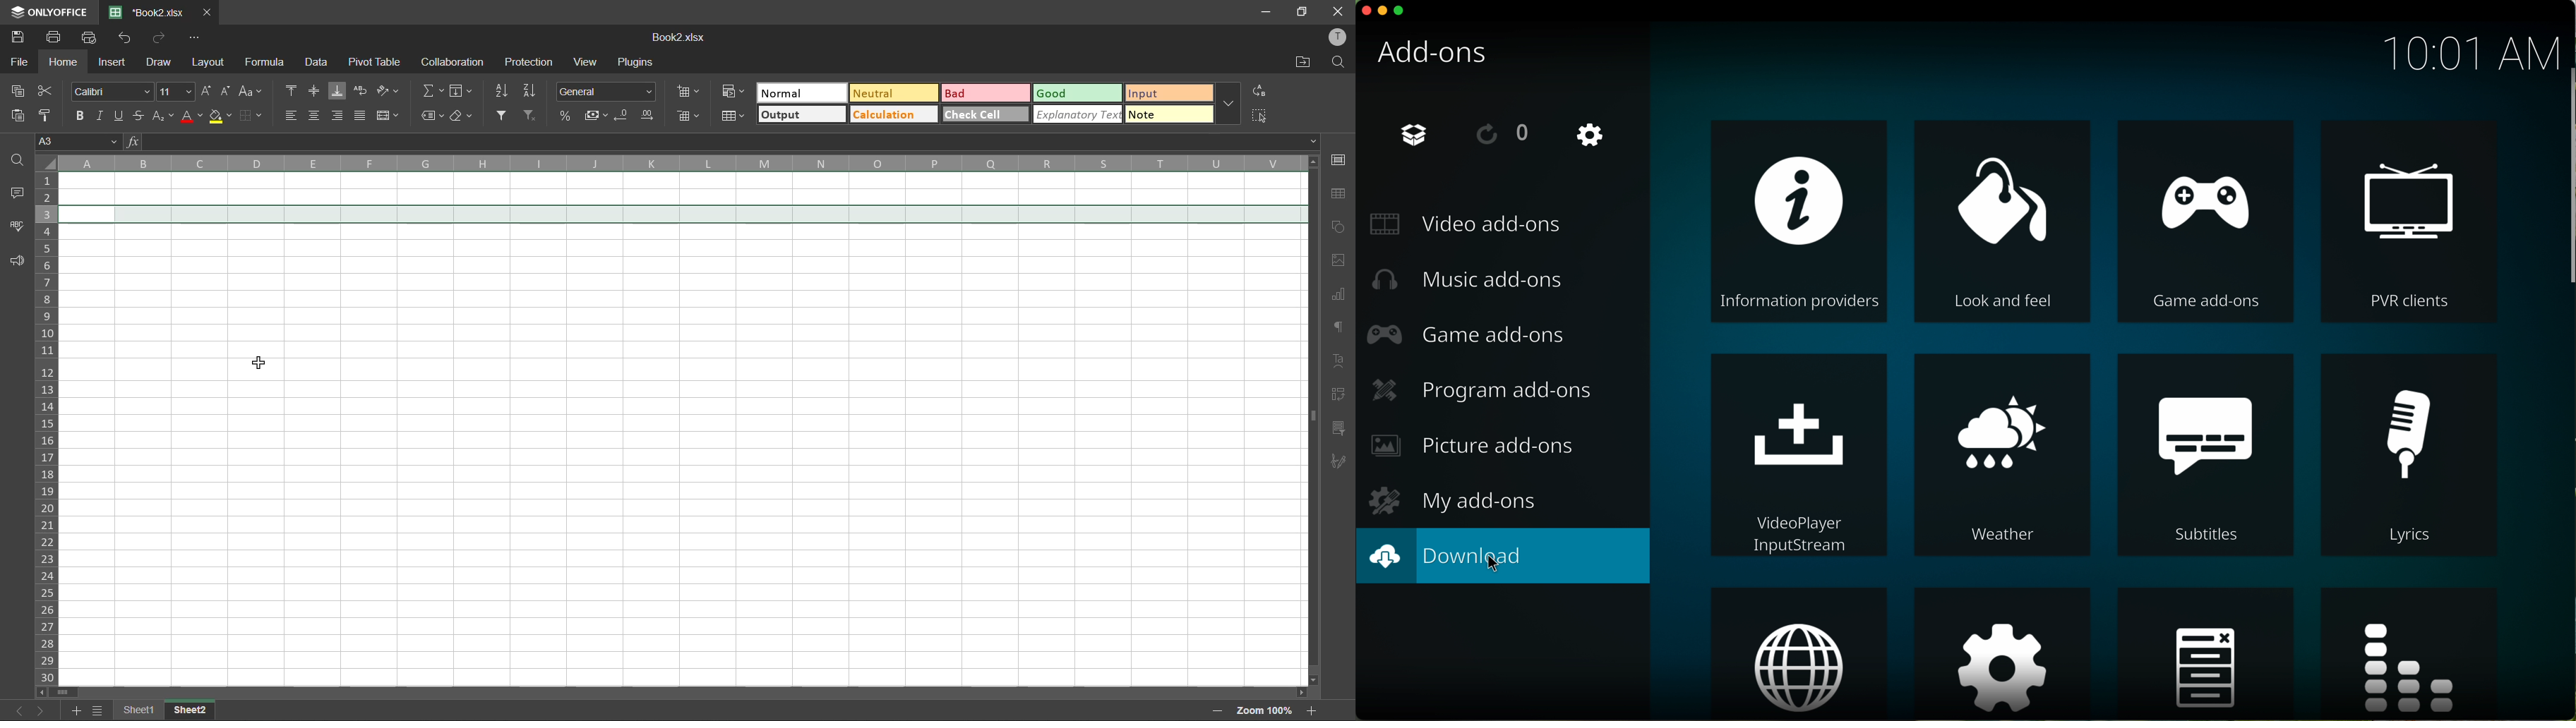 The width and height of the screenshot is (2576, 728). What do you see at coordinates (337, 90) in the screenshot?
I see `align bottom` at bounding box center [337, 90].